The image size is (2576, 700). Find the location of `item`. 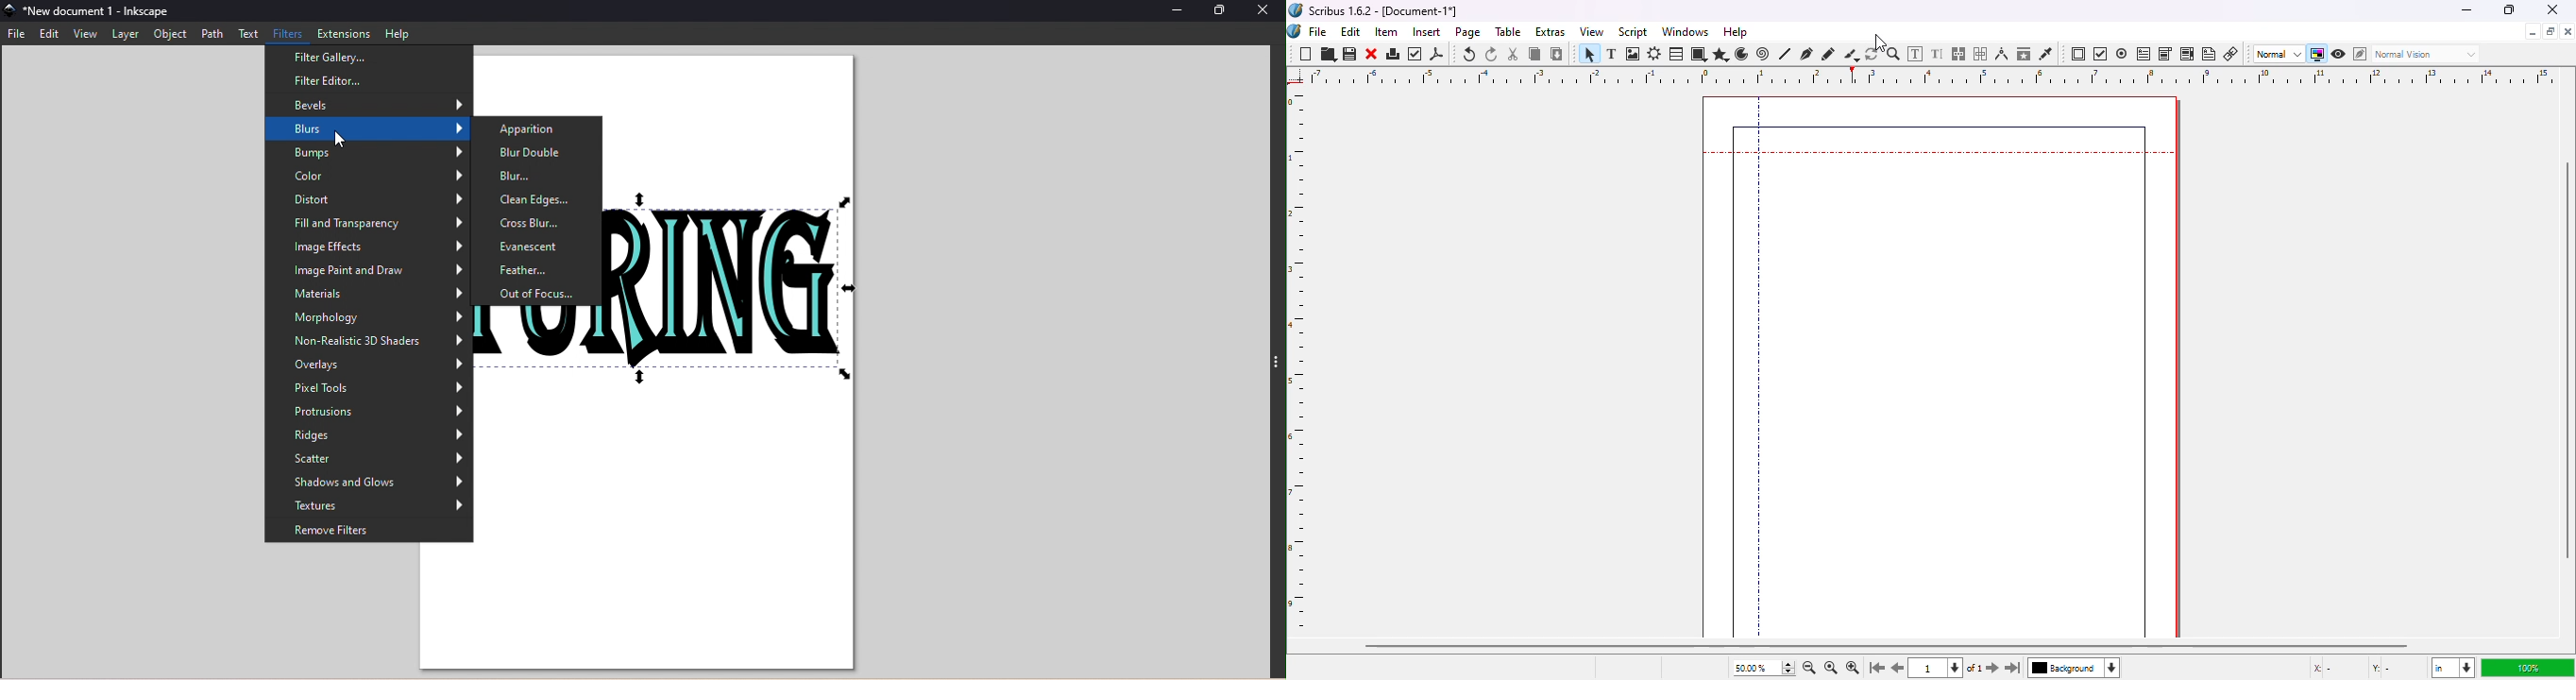

item is located at coordinates (1387, 32).